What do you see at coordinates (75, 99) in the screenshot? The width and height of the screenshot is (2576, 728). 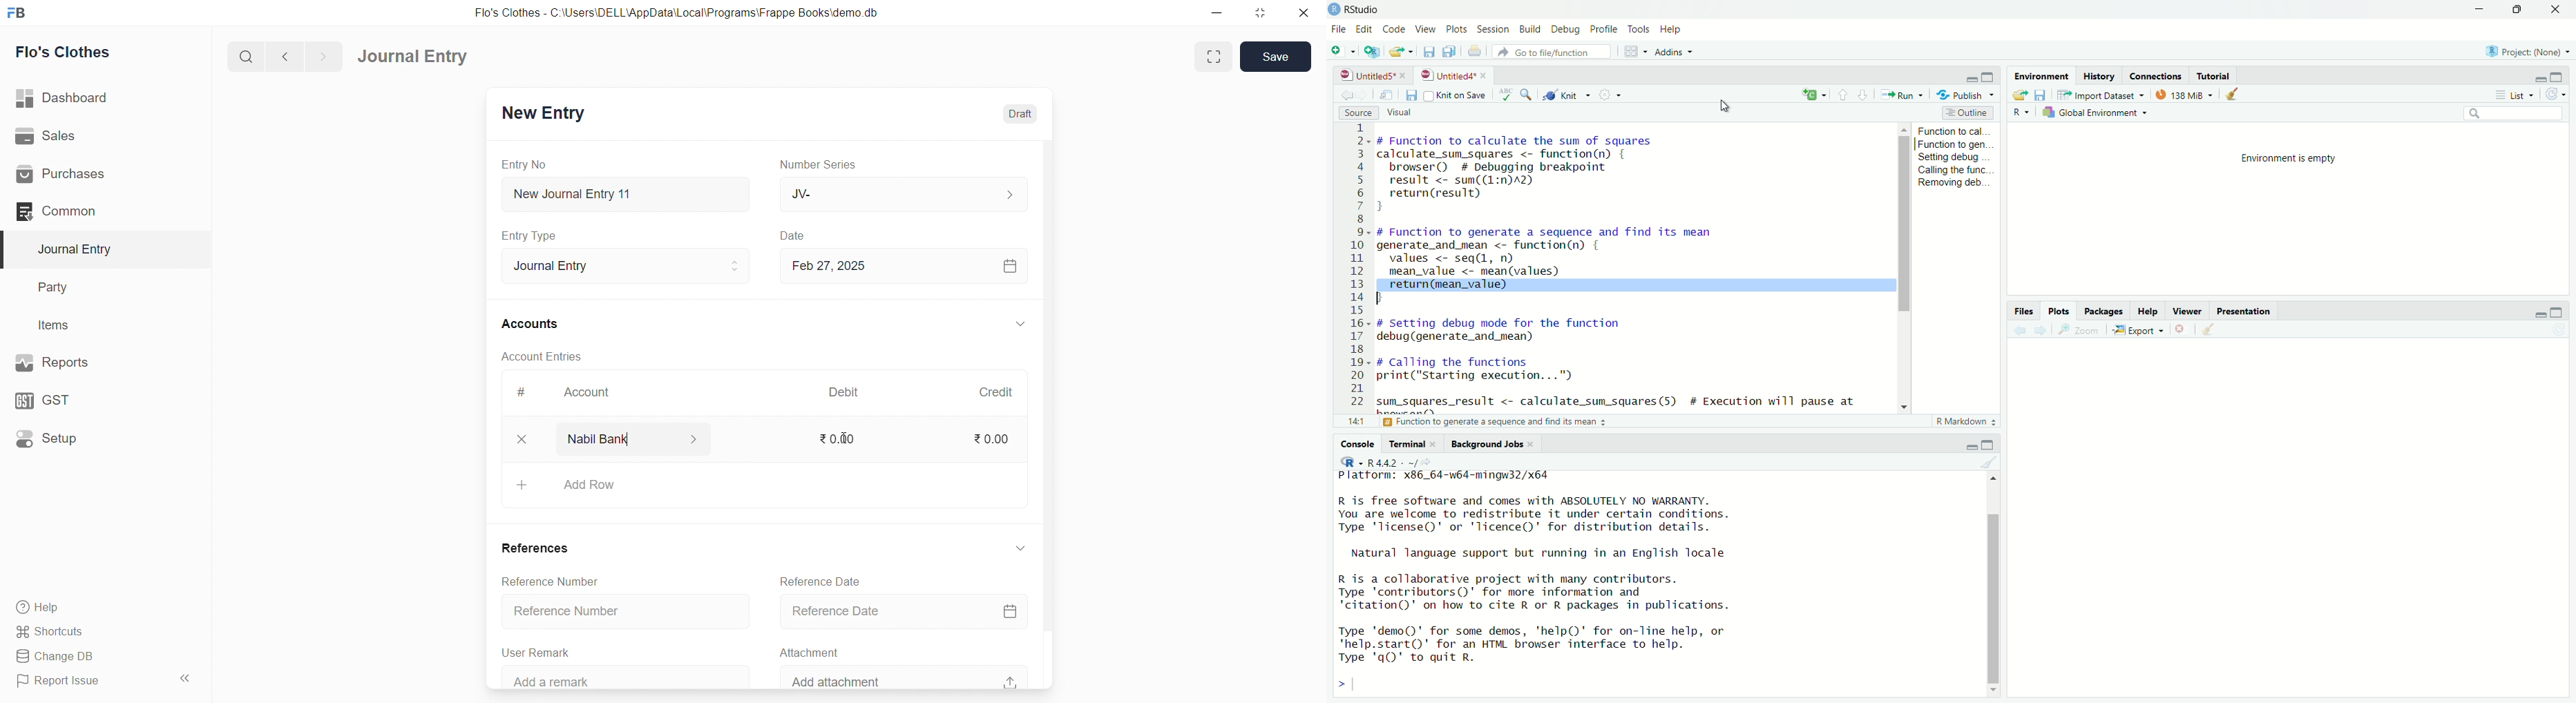 I see `| Dashboard` at bounding box center [75, 99].